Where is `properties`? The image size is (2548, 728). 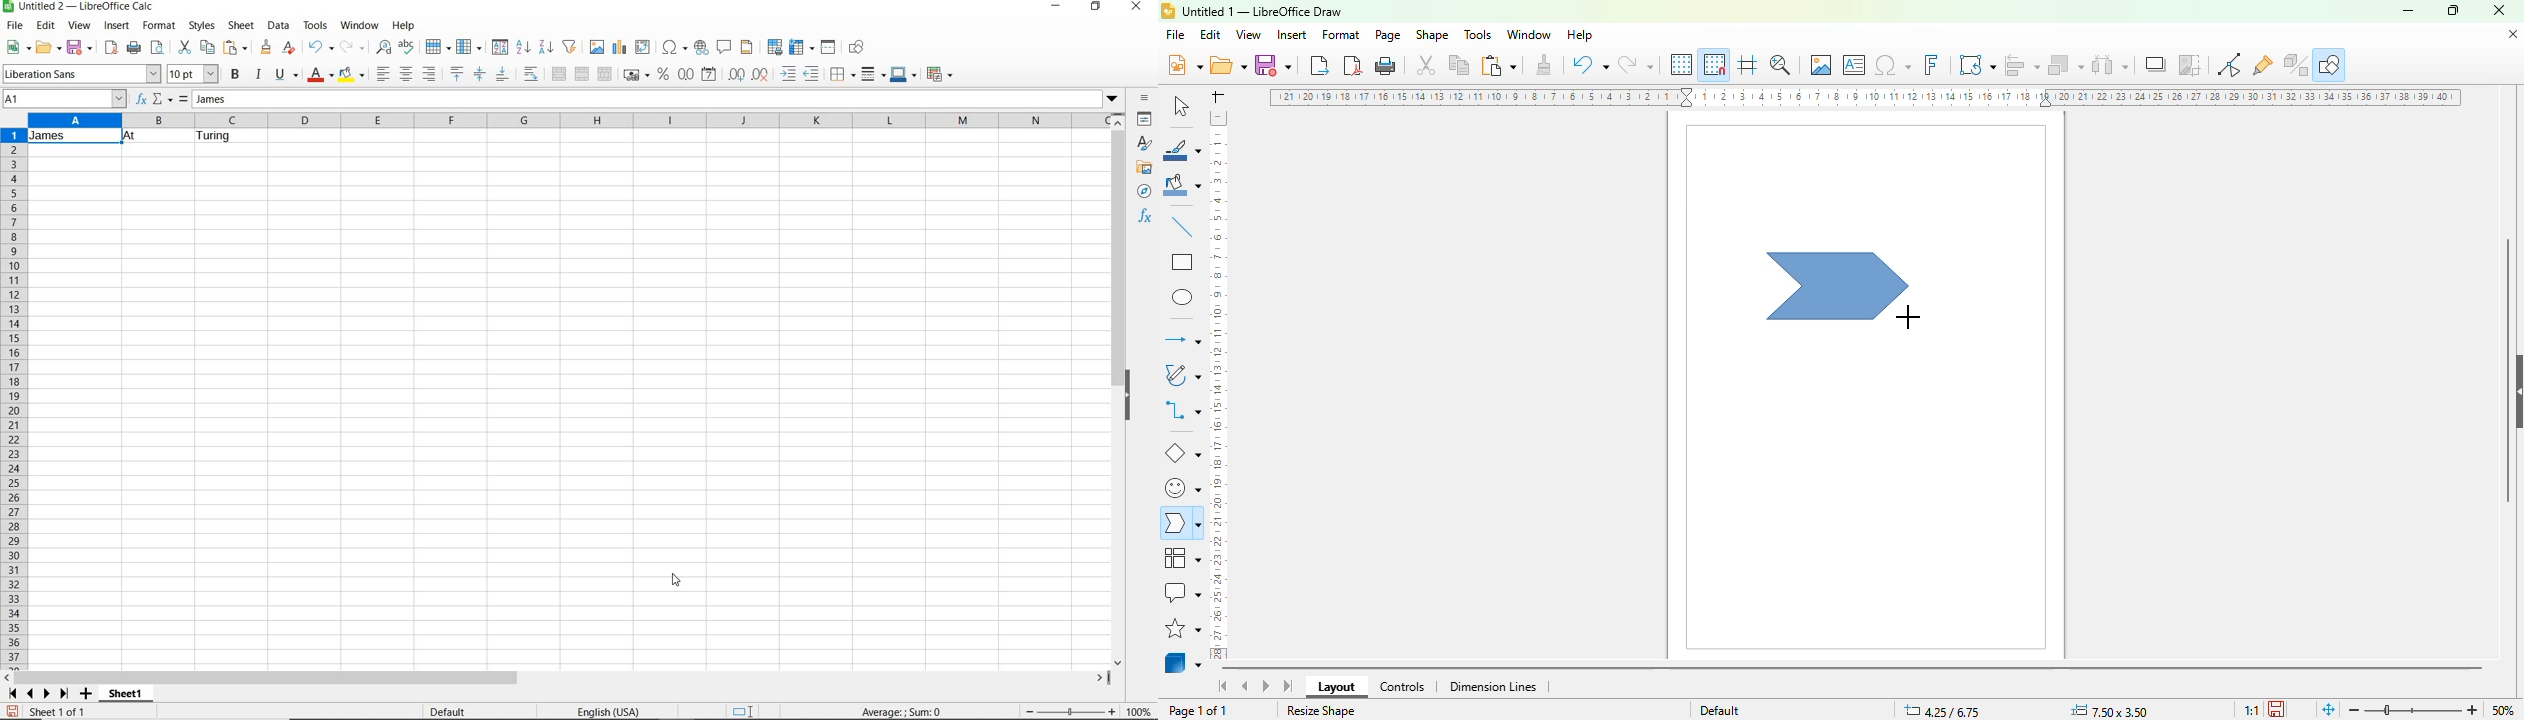
properties is located at coordinates (1146, 119).